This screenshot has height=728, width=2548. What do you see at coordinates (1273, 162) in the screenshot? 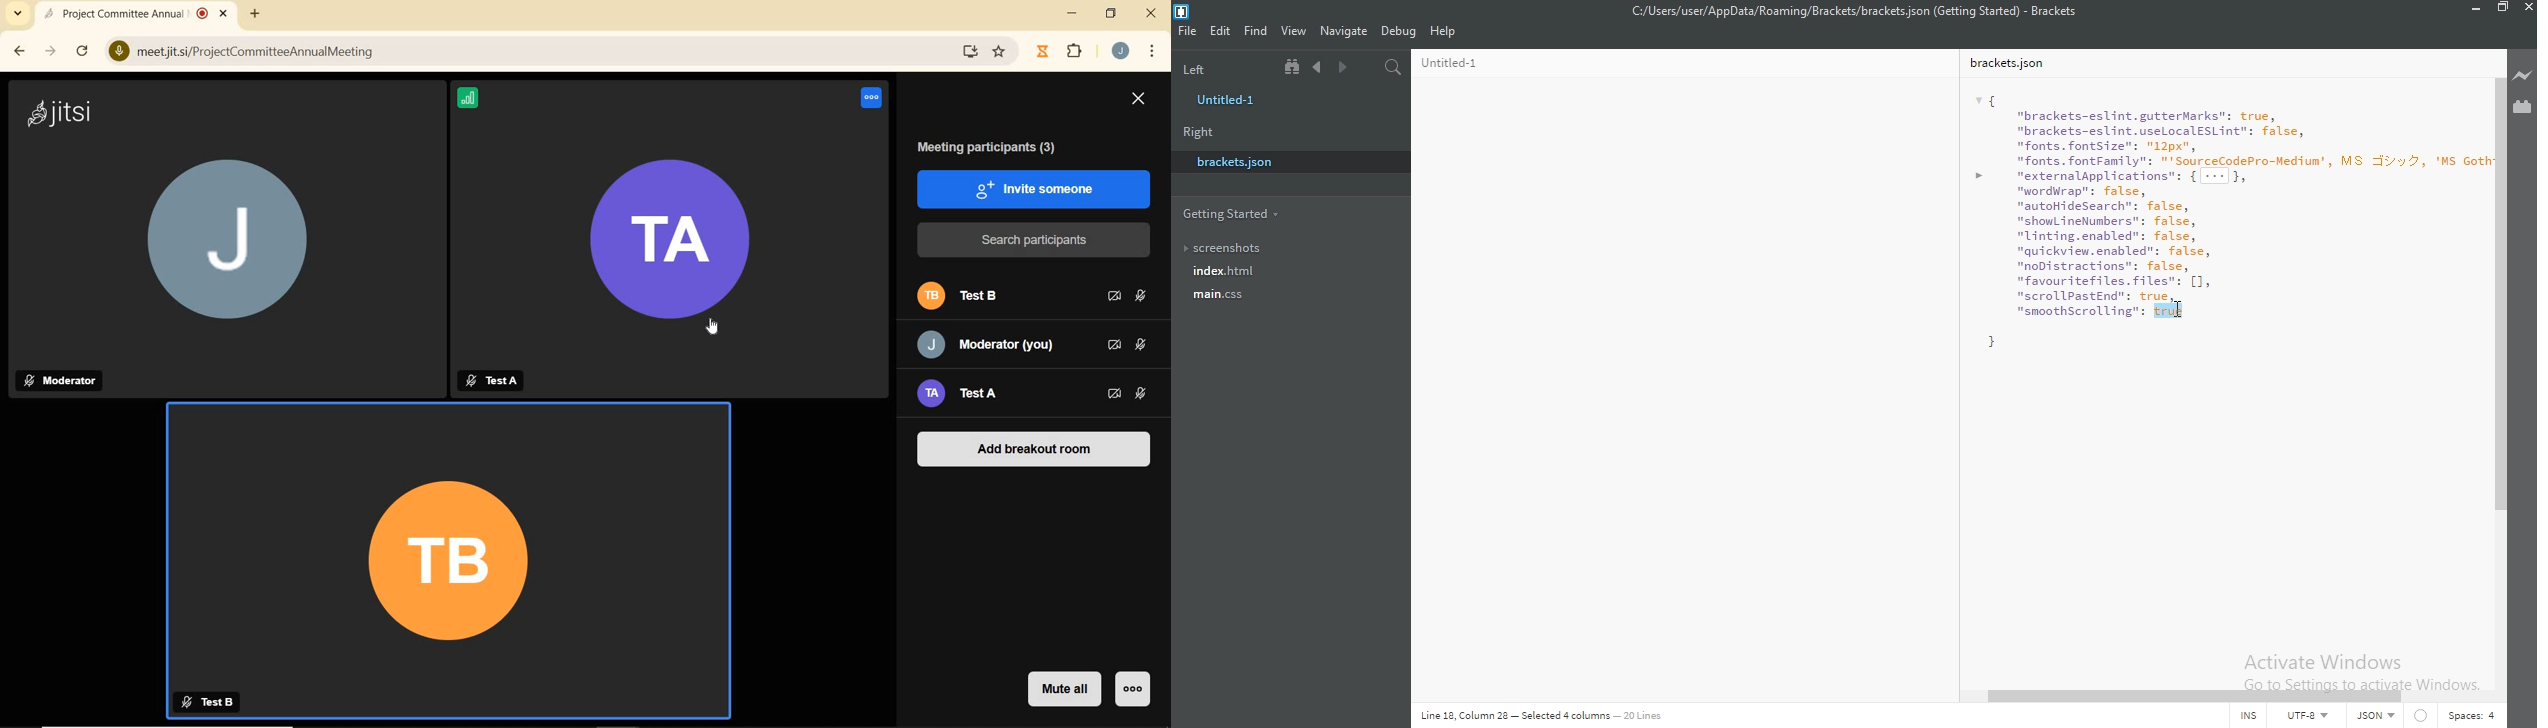
I see `brackets.json` at bounding box center [1273, 162].